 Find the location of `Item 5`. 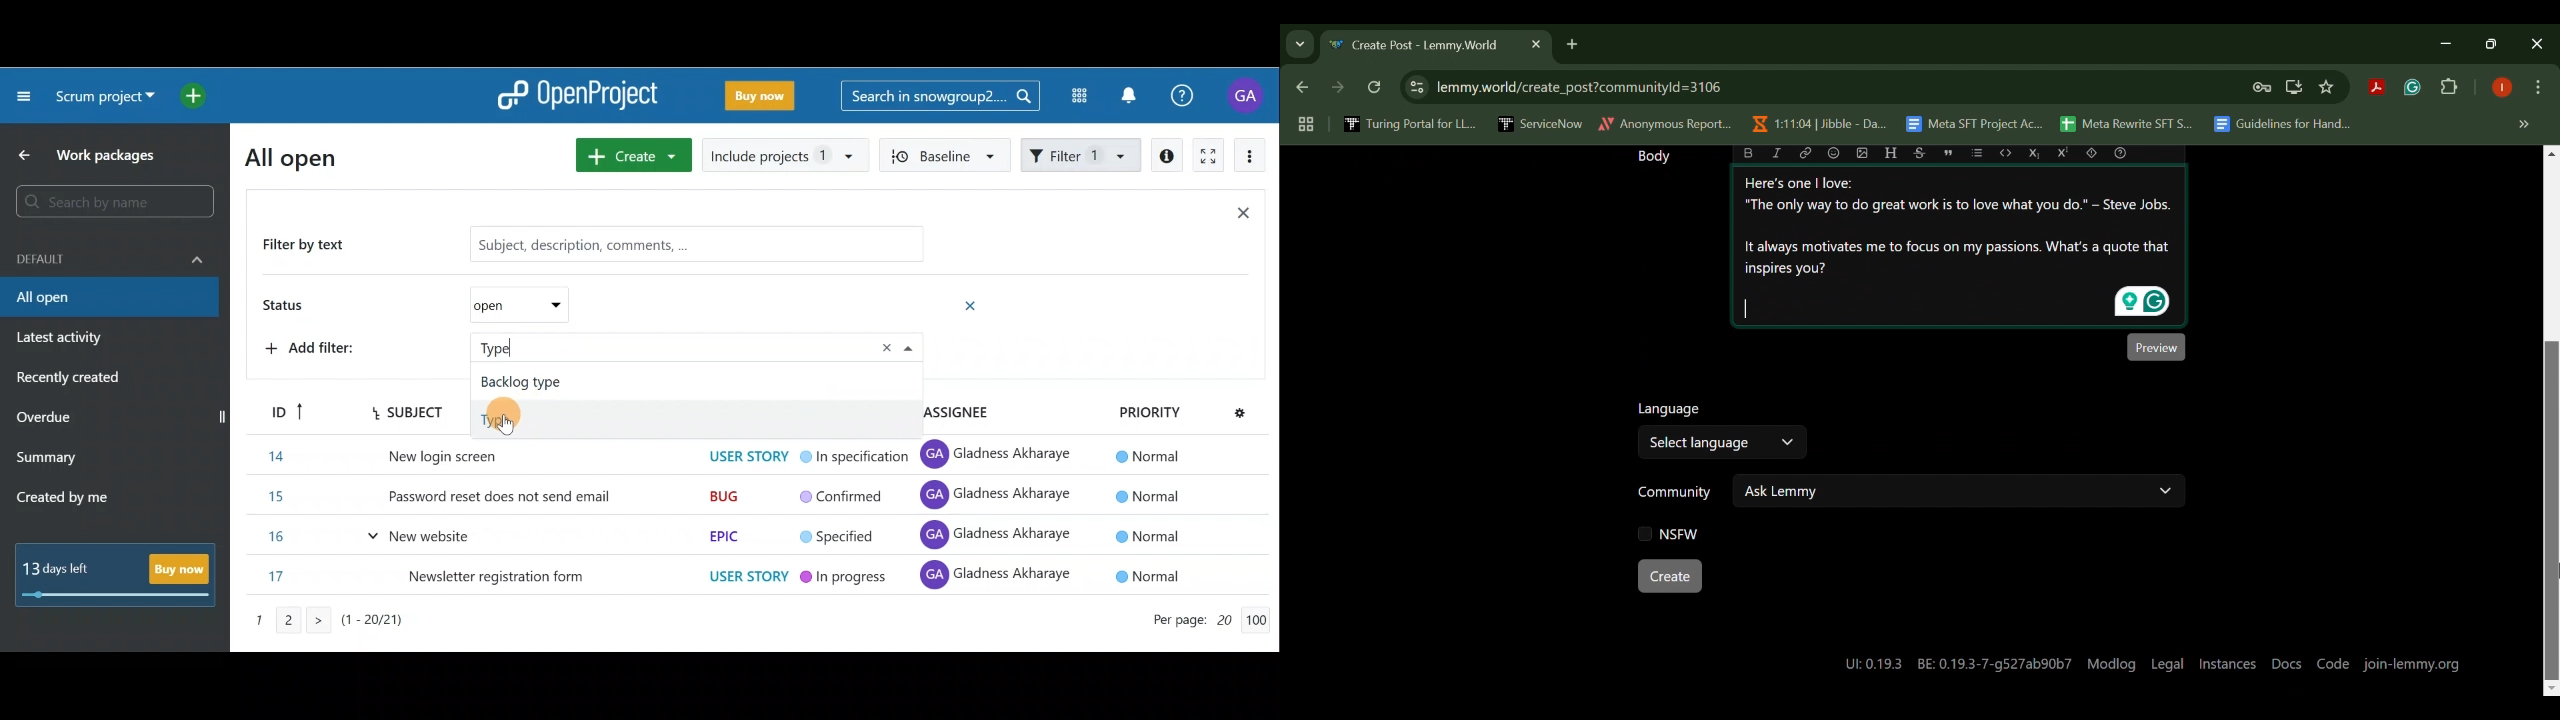

Item 5 is located at coordinates (720, 455).